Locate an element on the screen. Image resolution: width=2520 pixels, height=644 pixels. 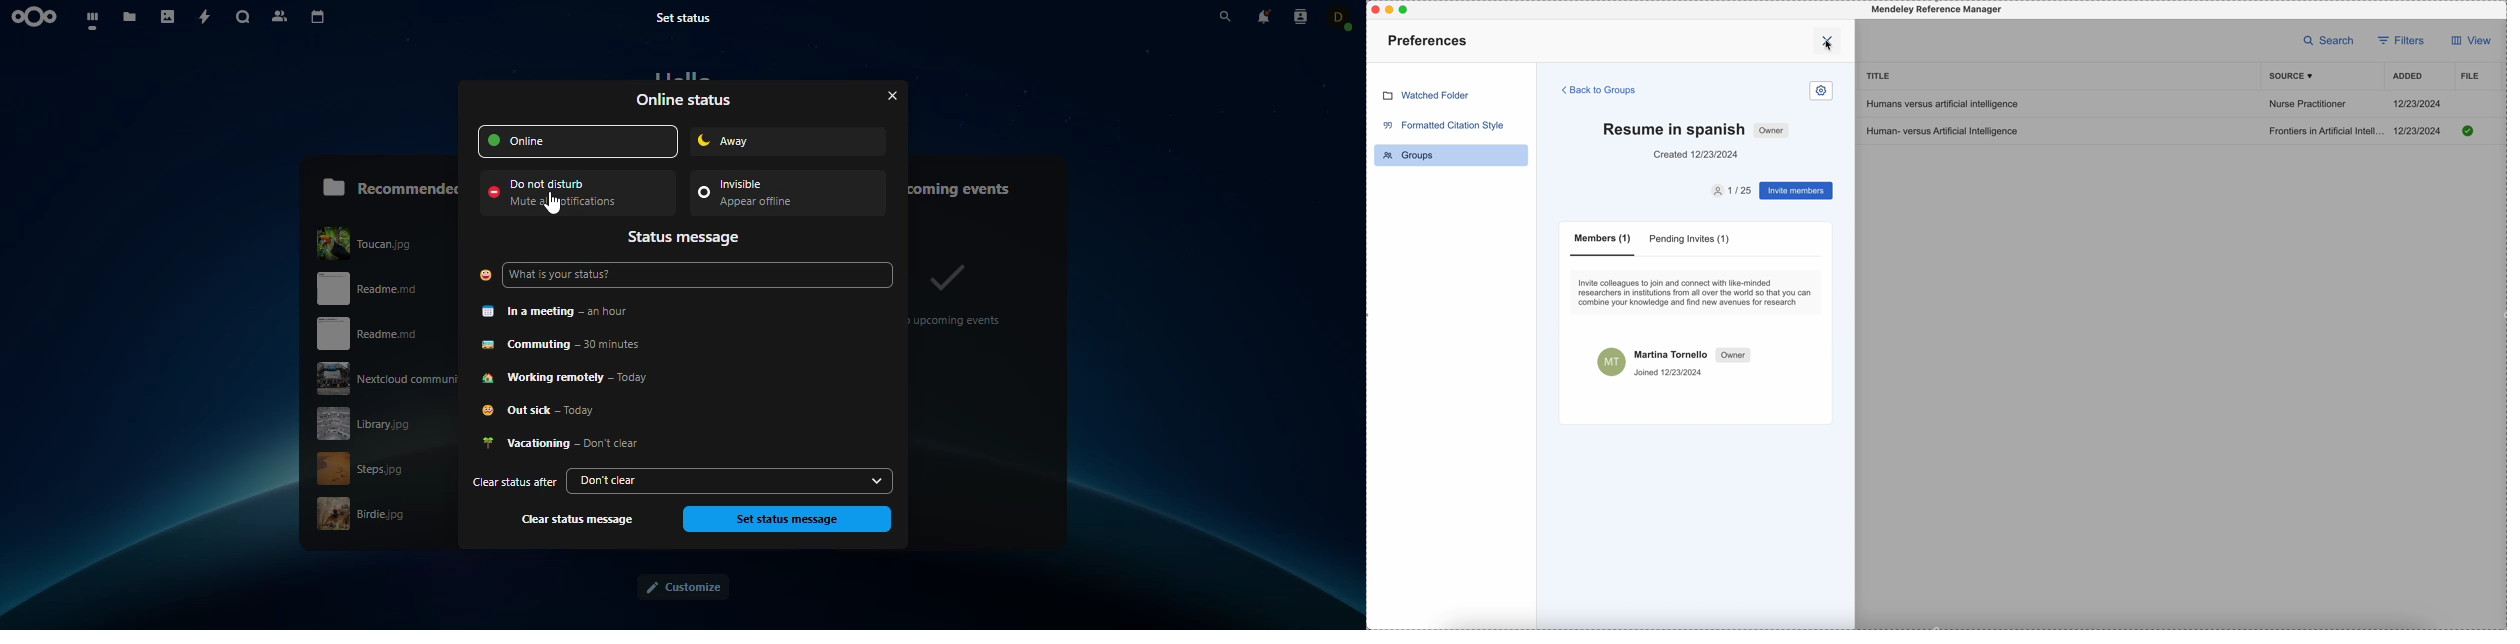
away is located at coordinates (760, 140).